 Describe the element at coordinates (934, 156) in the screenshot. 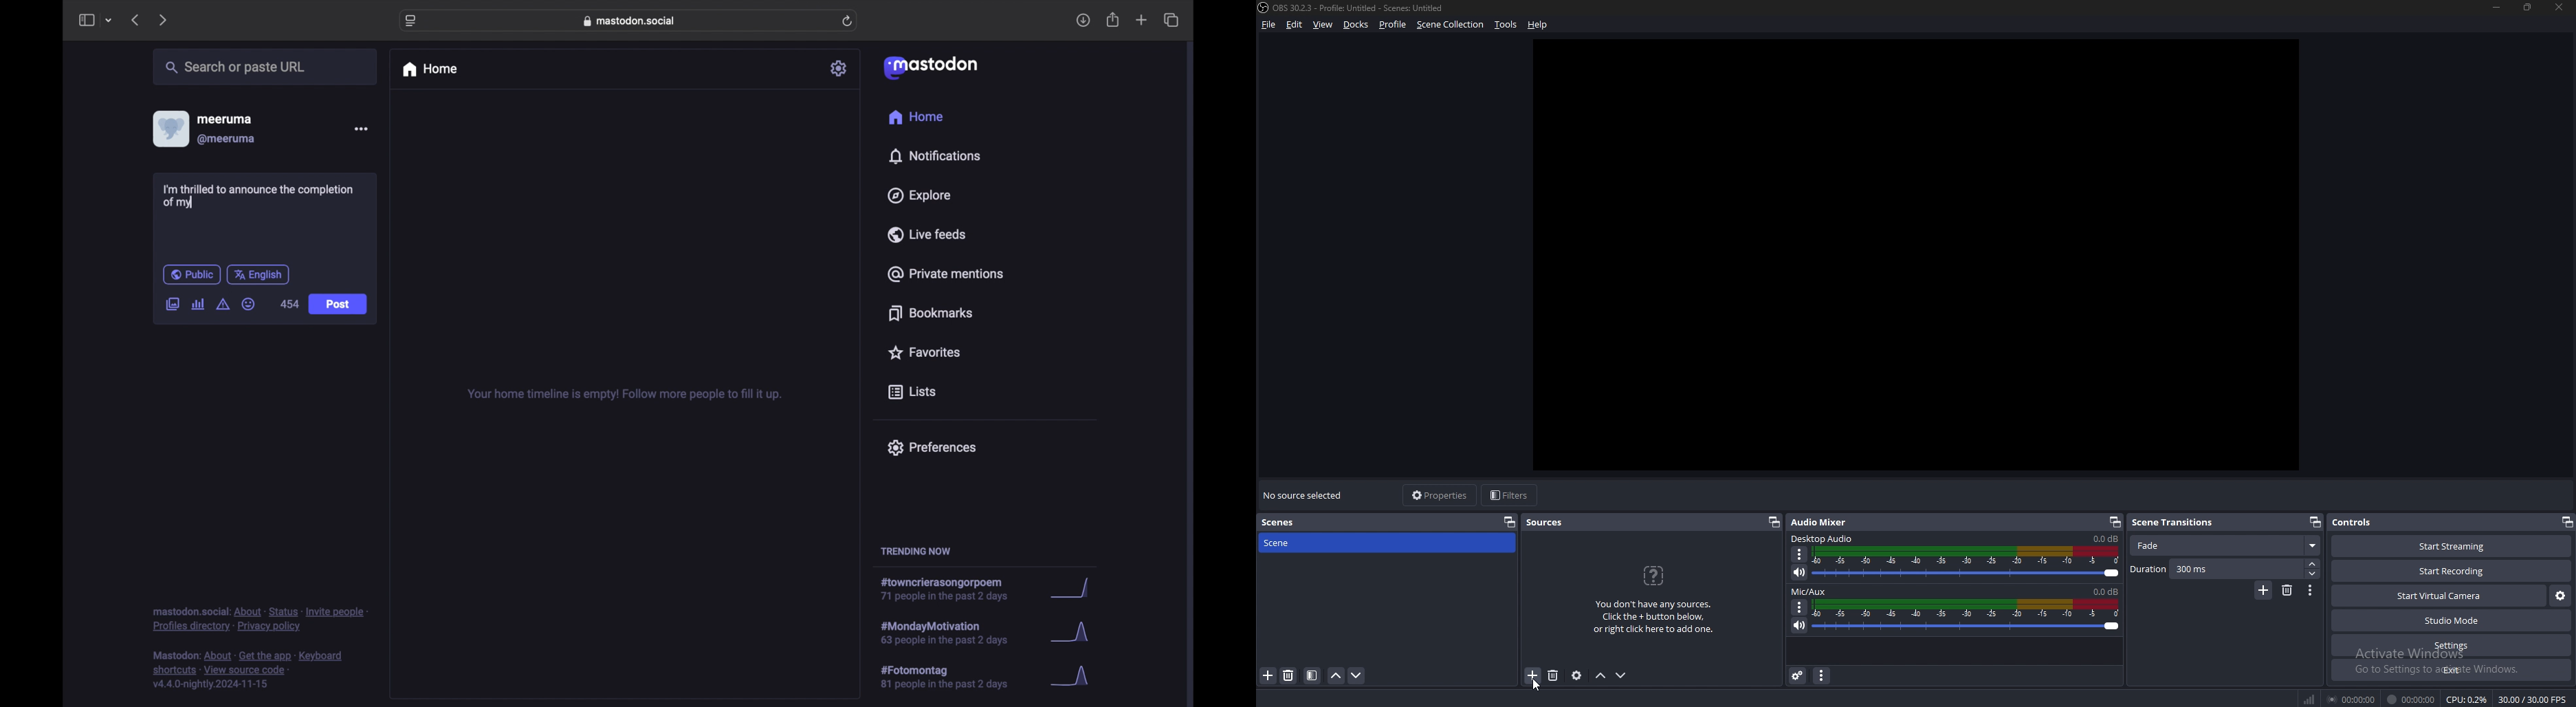

I see `notifications` at that location.